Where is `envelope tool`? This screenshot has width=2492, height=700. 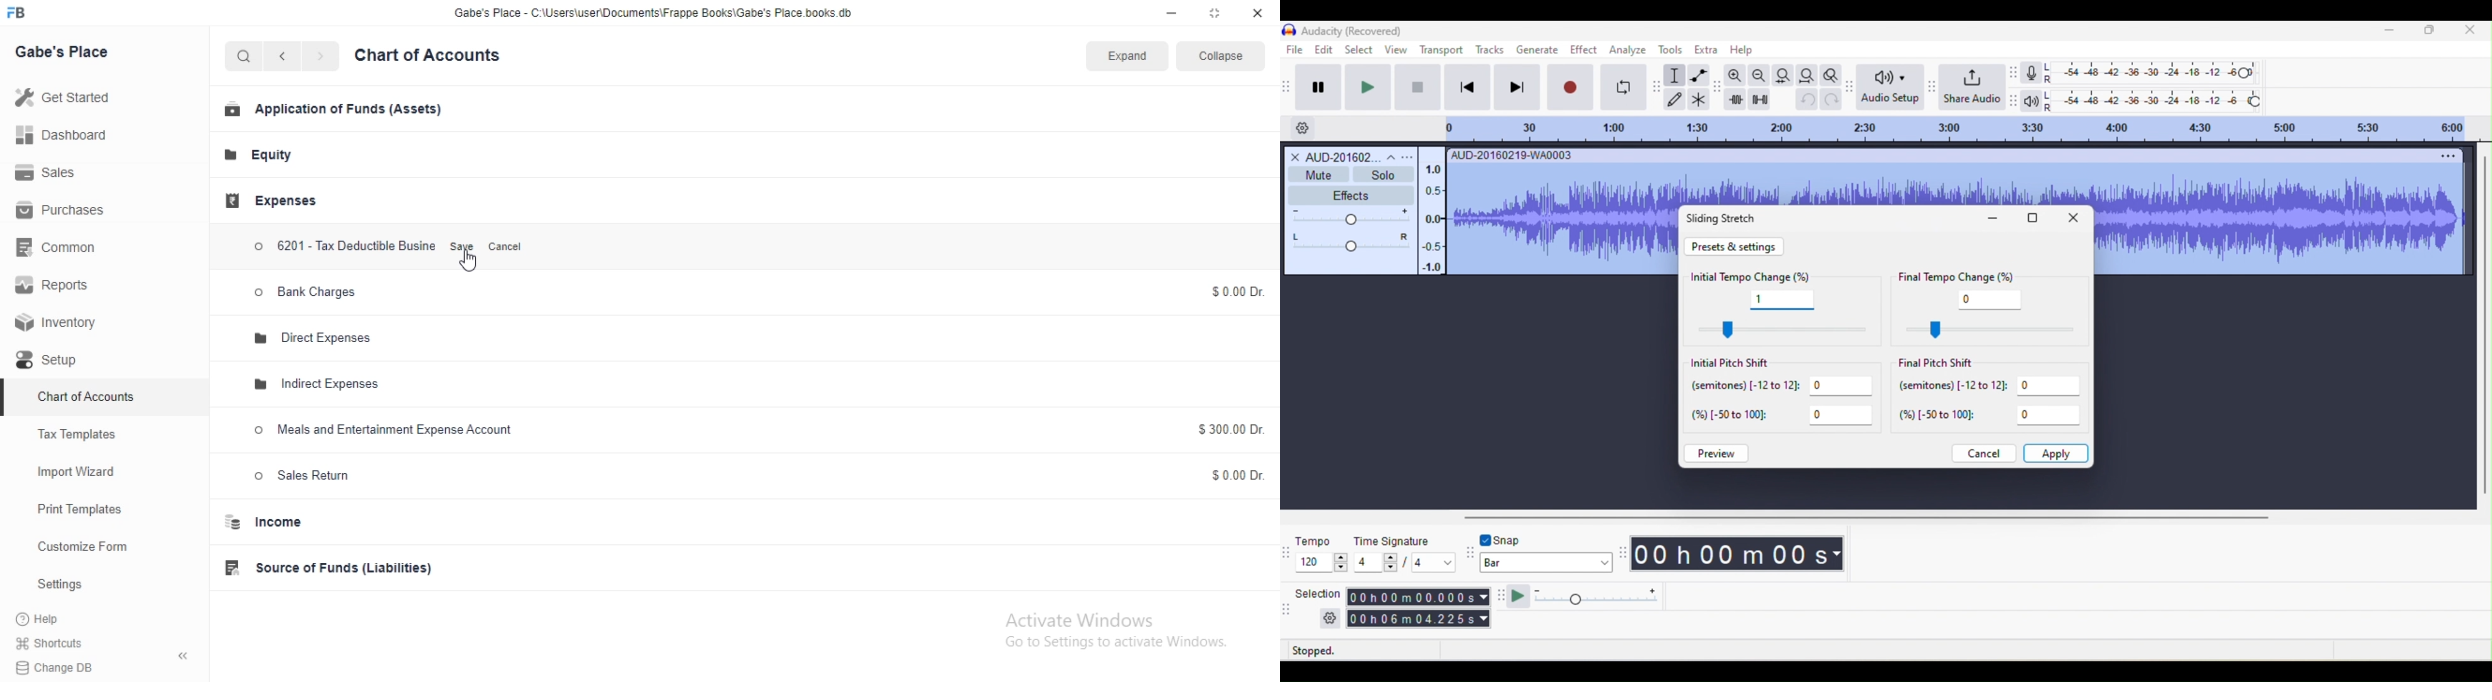
envelope tool is located at coordinates (1699, 75).